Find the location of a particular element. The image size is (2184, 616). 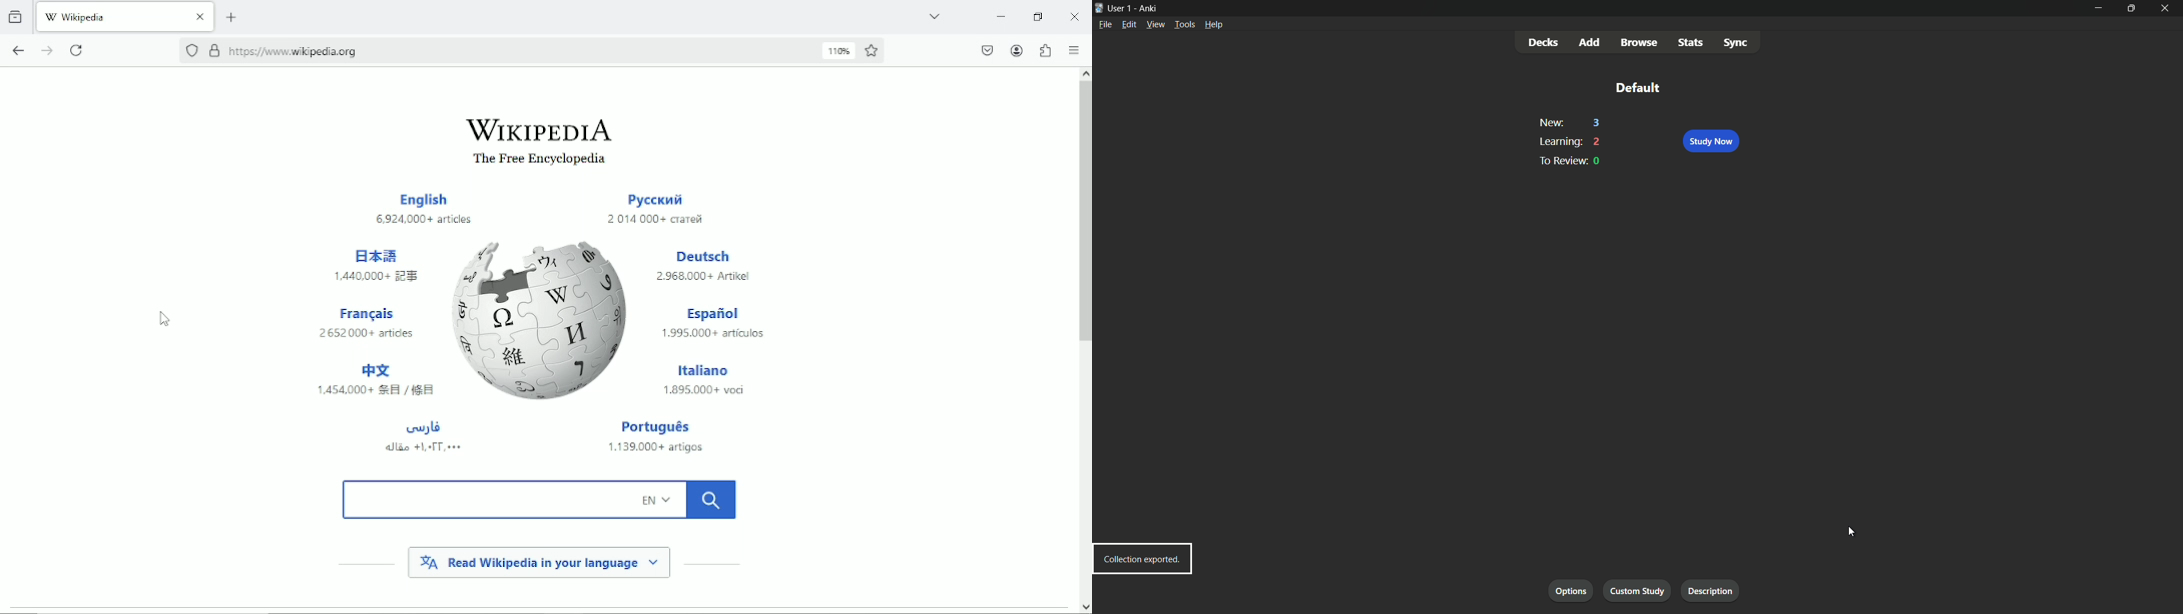

maximize is located at coordinates (2131, 7).